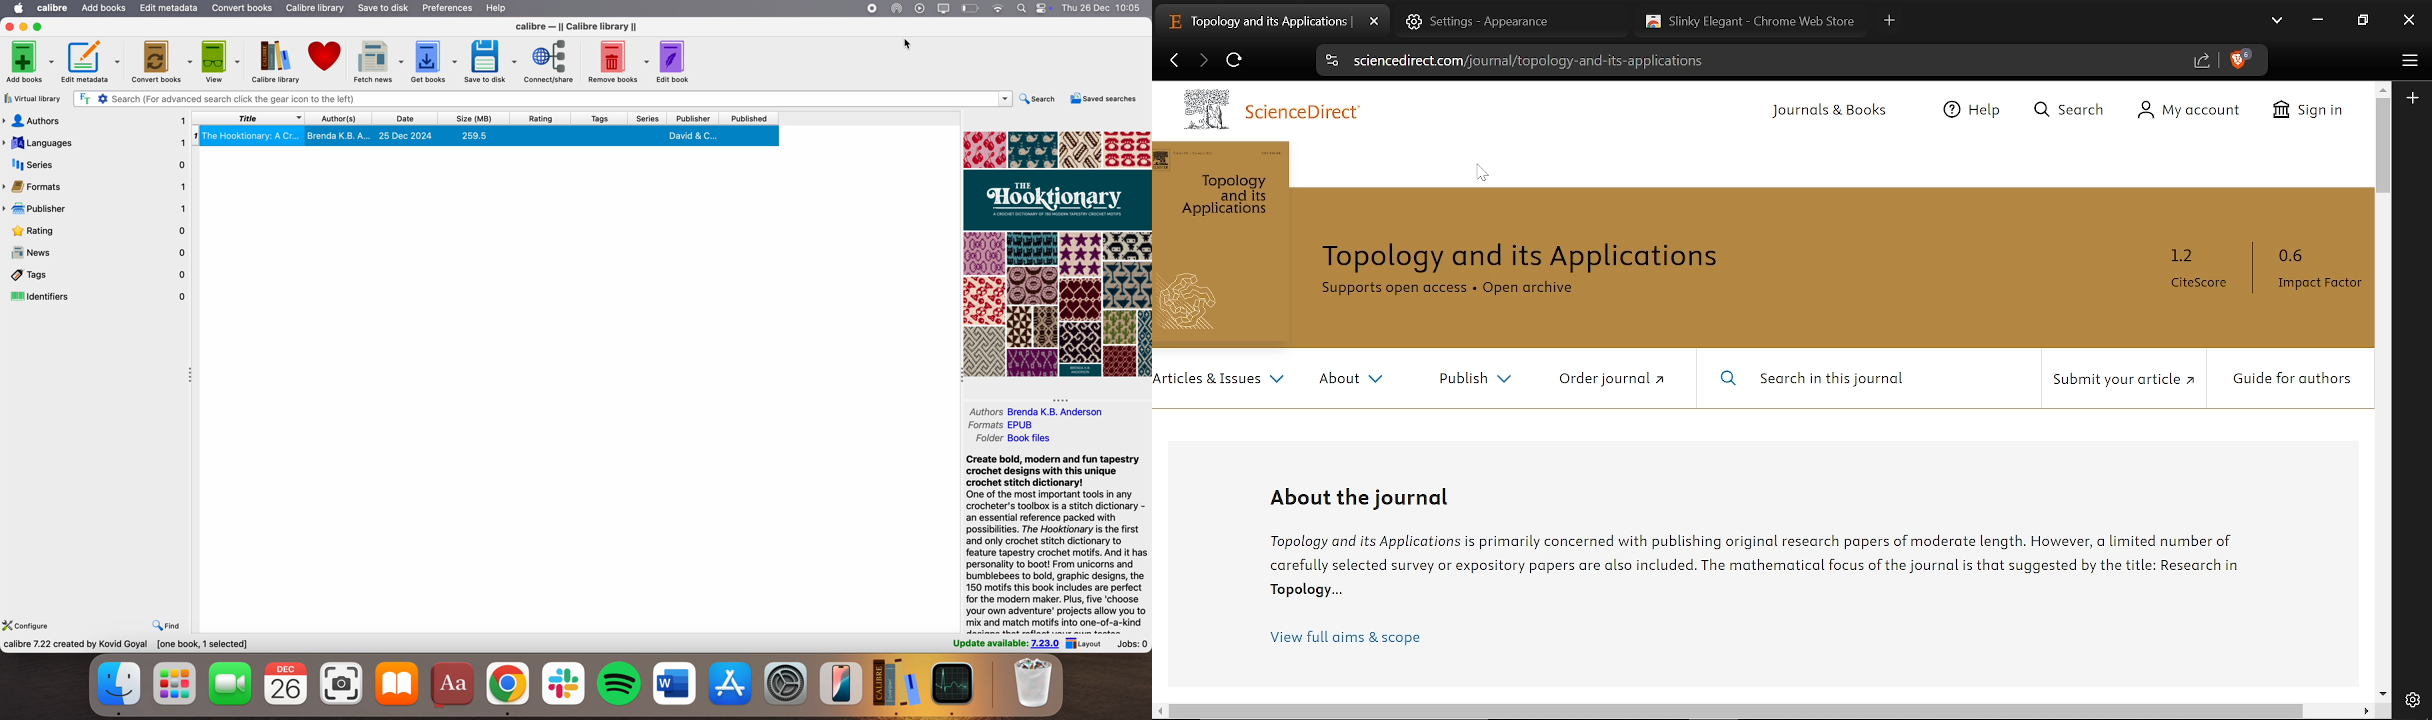 This screenshot has height=728, width=2436. Describe the element at coordinates (406, 118) in the screenshot. I see `date` at that location.